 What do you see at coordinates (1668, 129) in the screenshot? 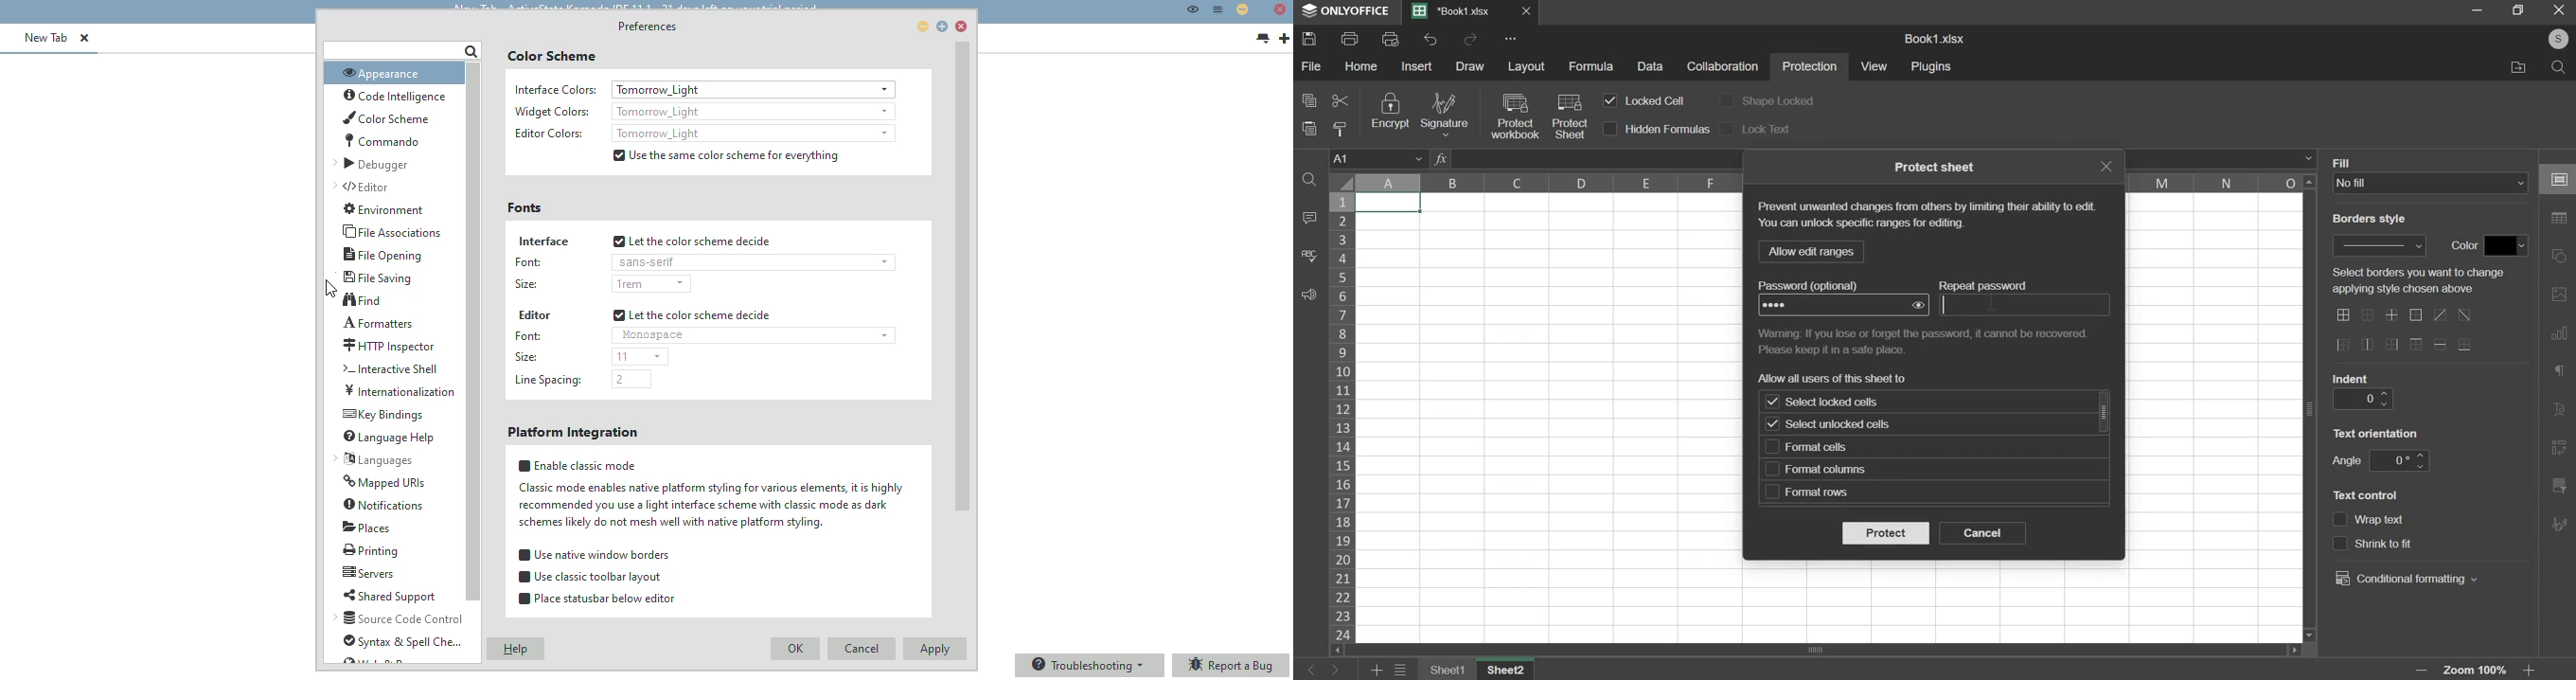
I see `hidden formulas` at bounding box center [1668, 129].